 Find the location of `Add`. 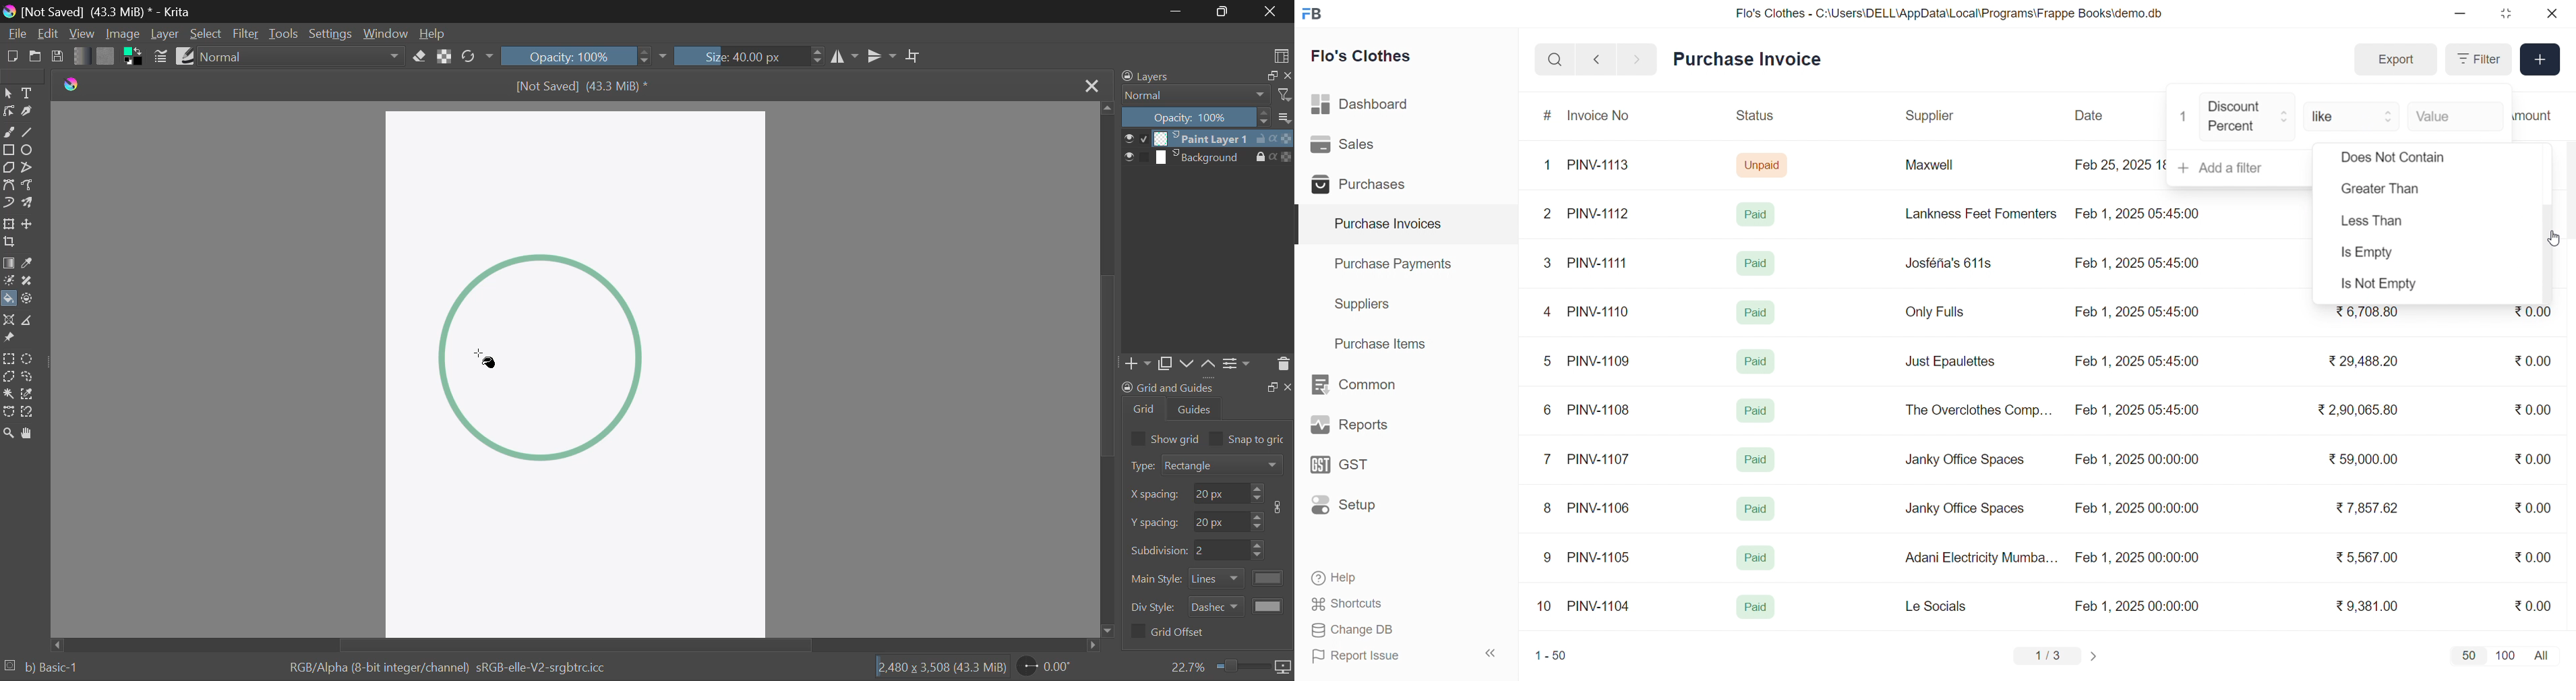

Add is located at coordinates (2541, 60).